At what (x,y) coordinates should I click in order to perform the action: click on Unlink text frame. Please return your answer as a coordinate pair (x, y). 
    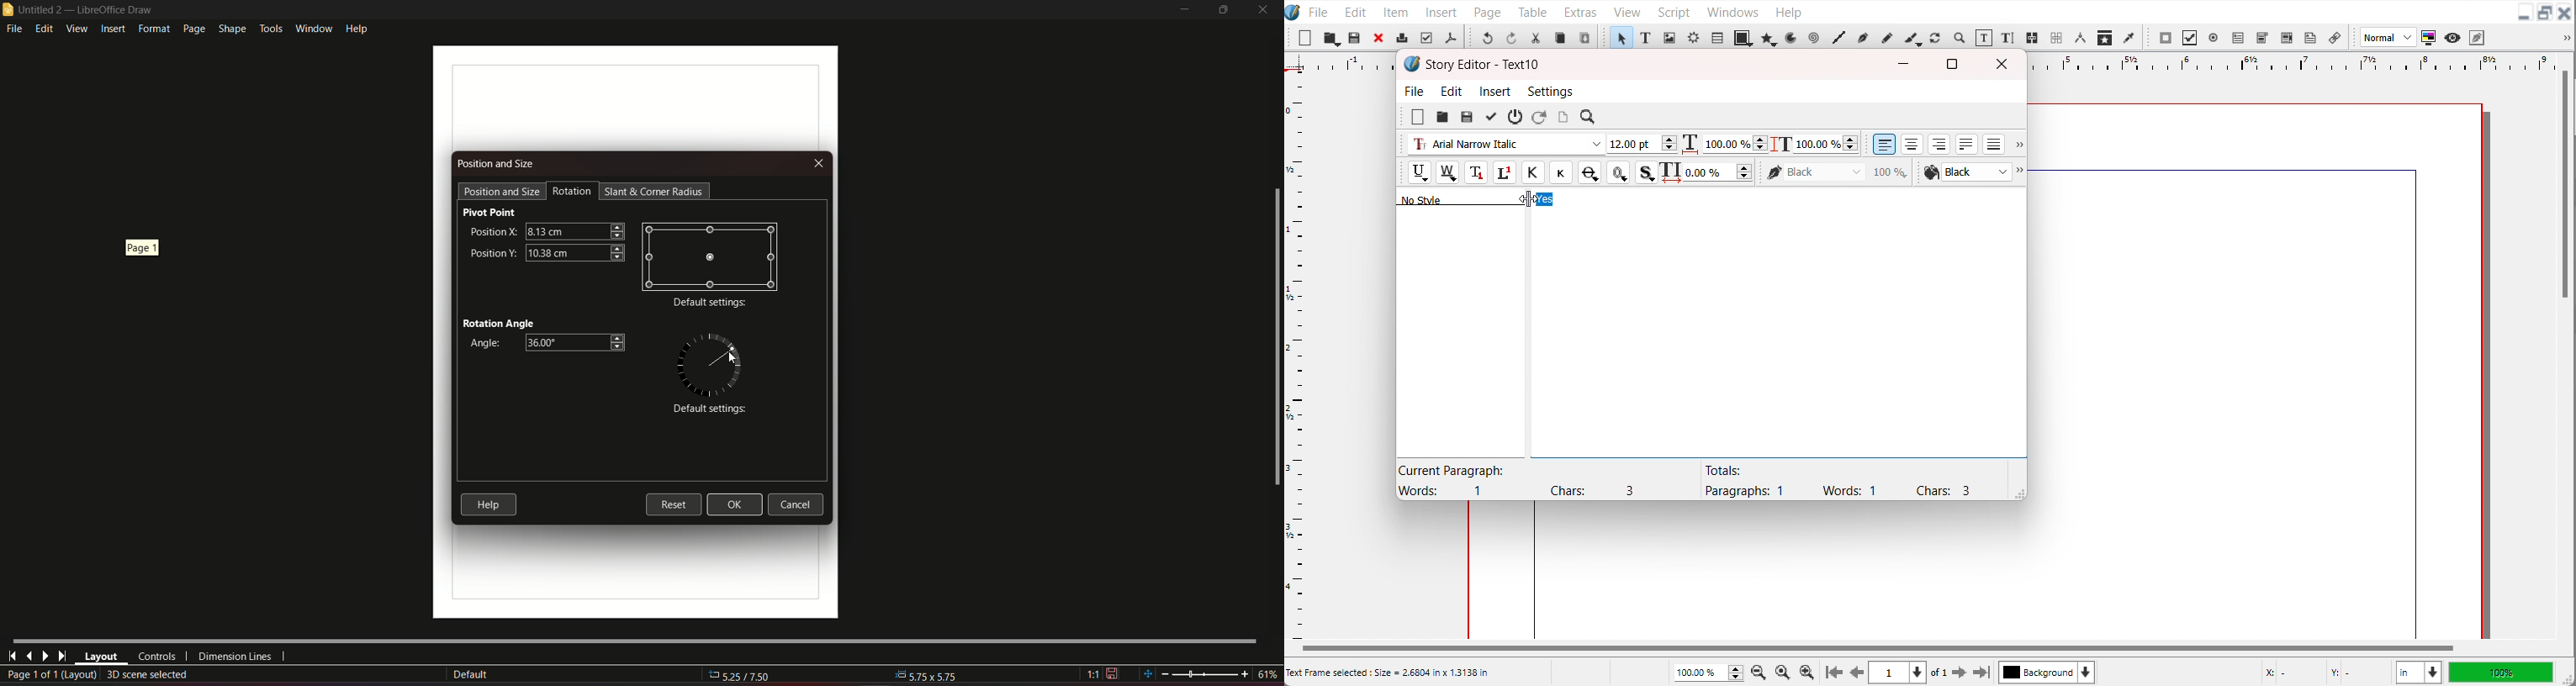
    Looking at the image, I should click on (2055, 38).